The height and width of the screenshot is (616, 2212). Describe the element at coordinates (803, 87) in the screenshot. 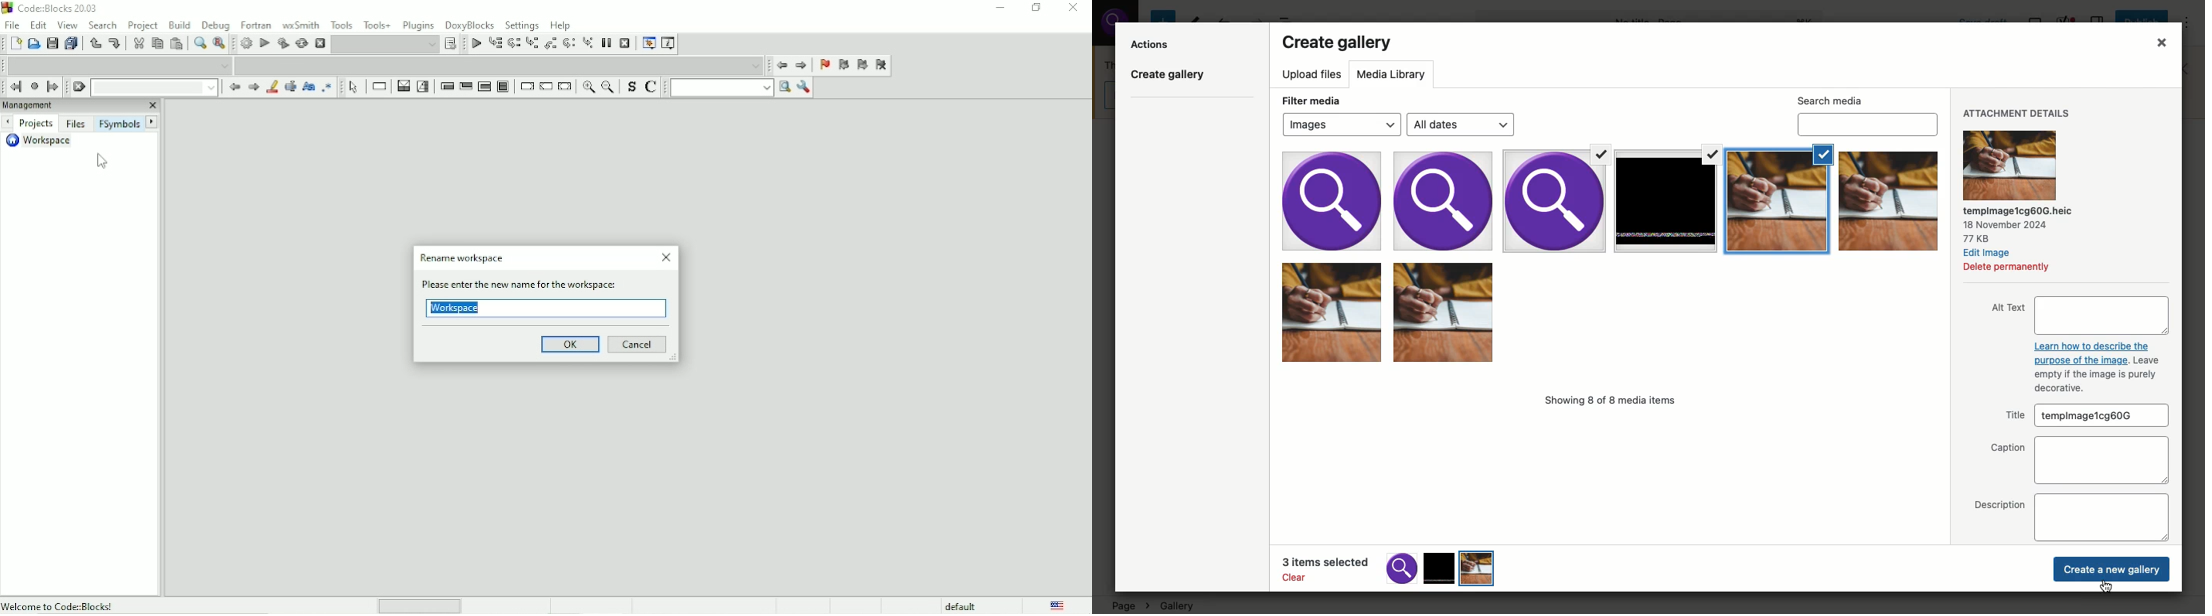

I see `Show options window` at that location.